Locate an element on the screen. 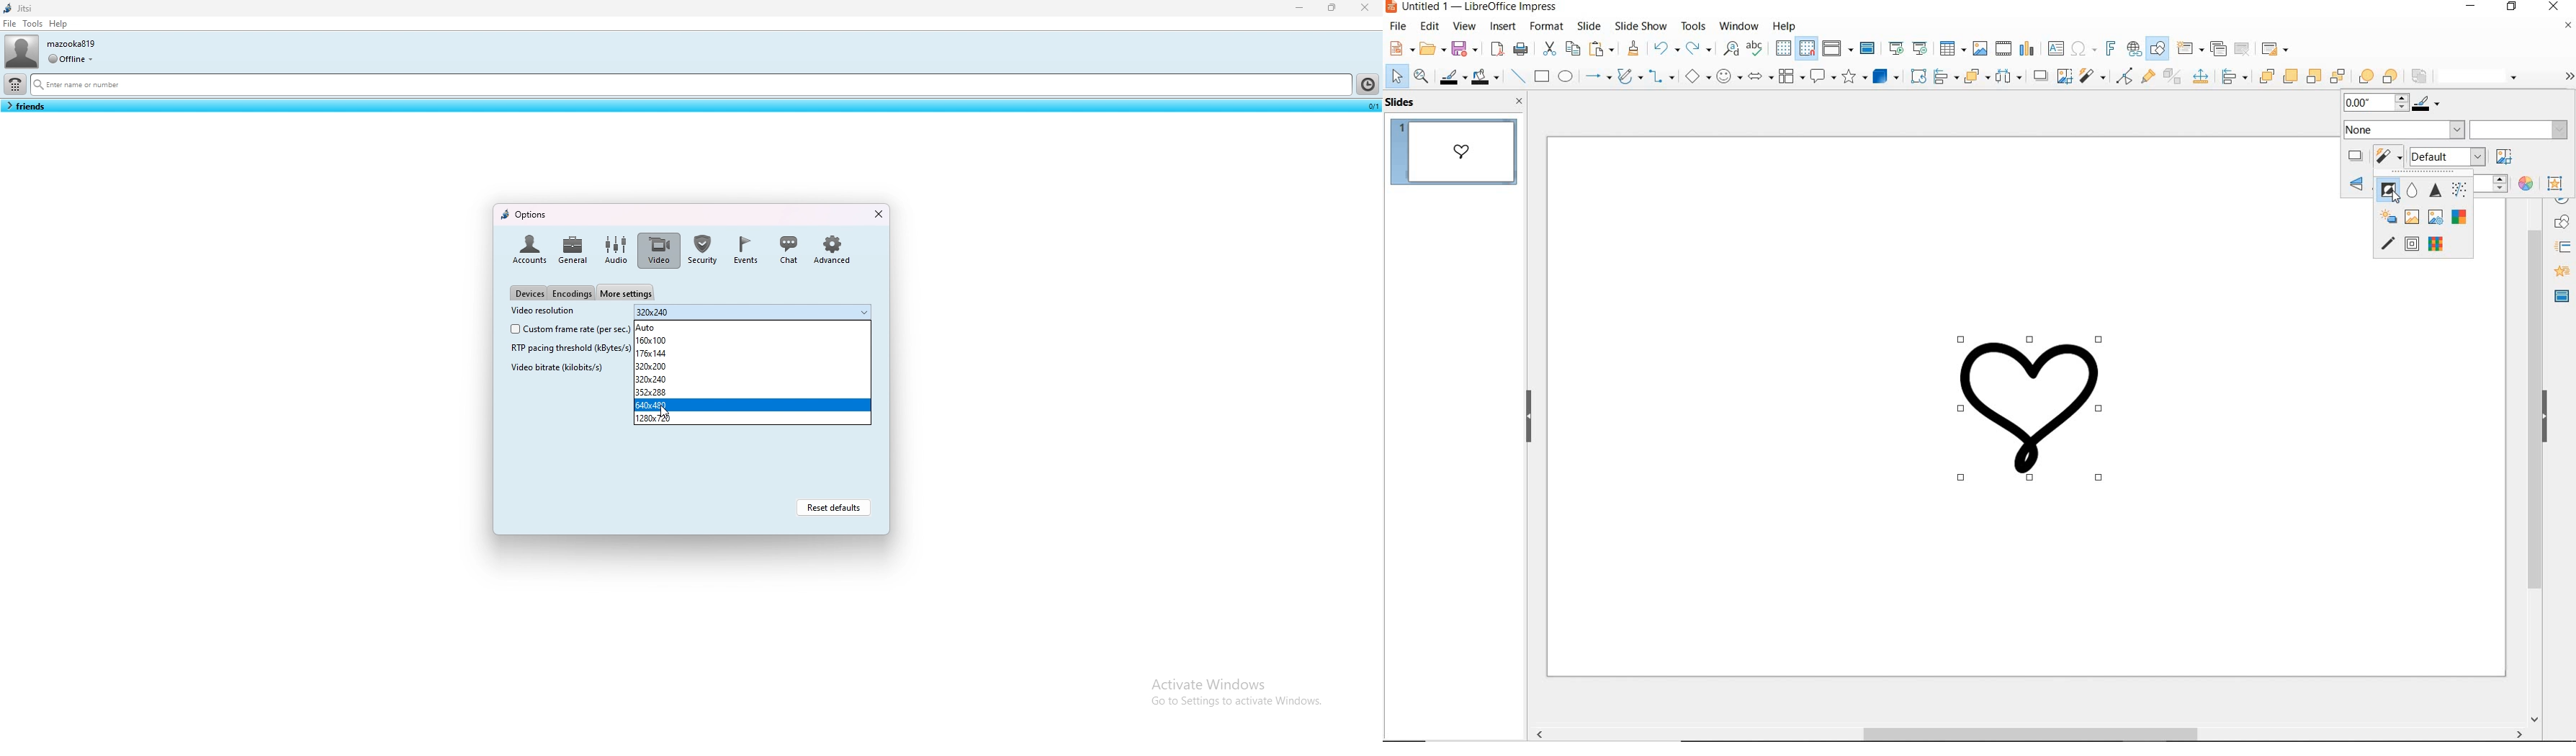  file is located at coordinates (1398, 28).